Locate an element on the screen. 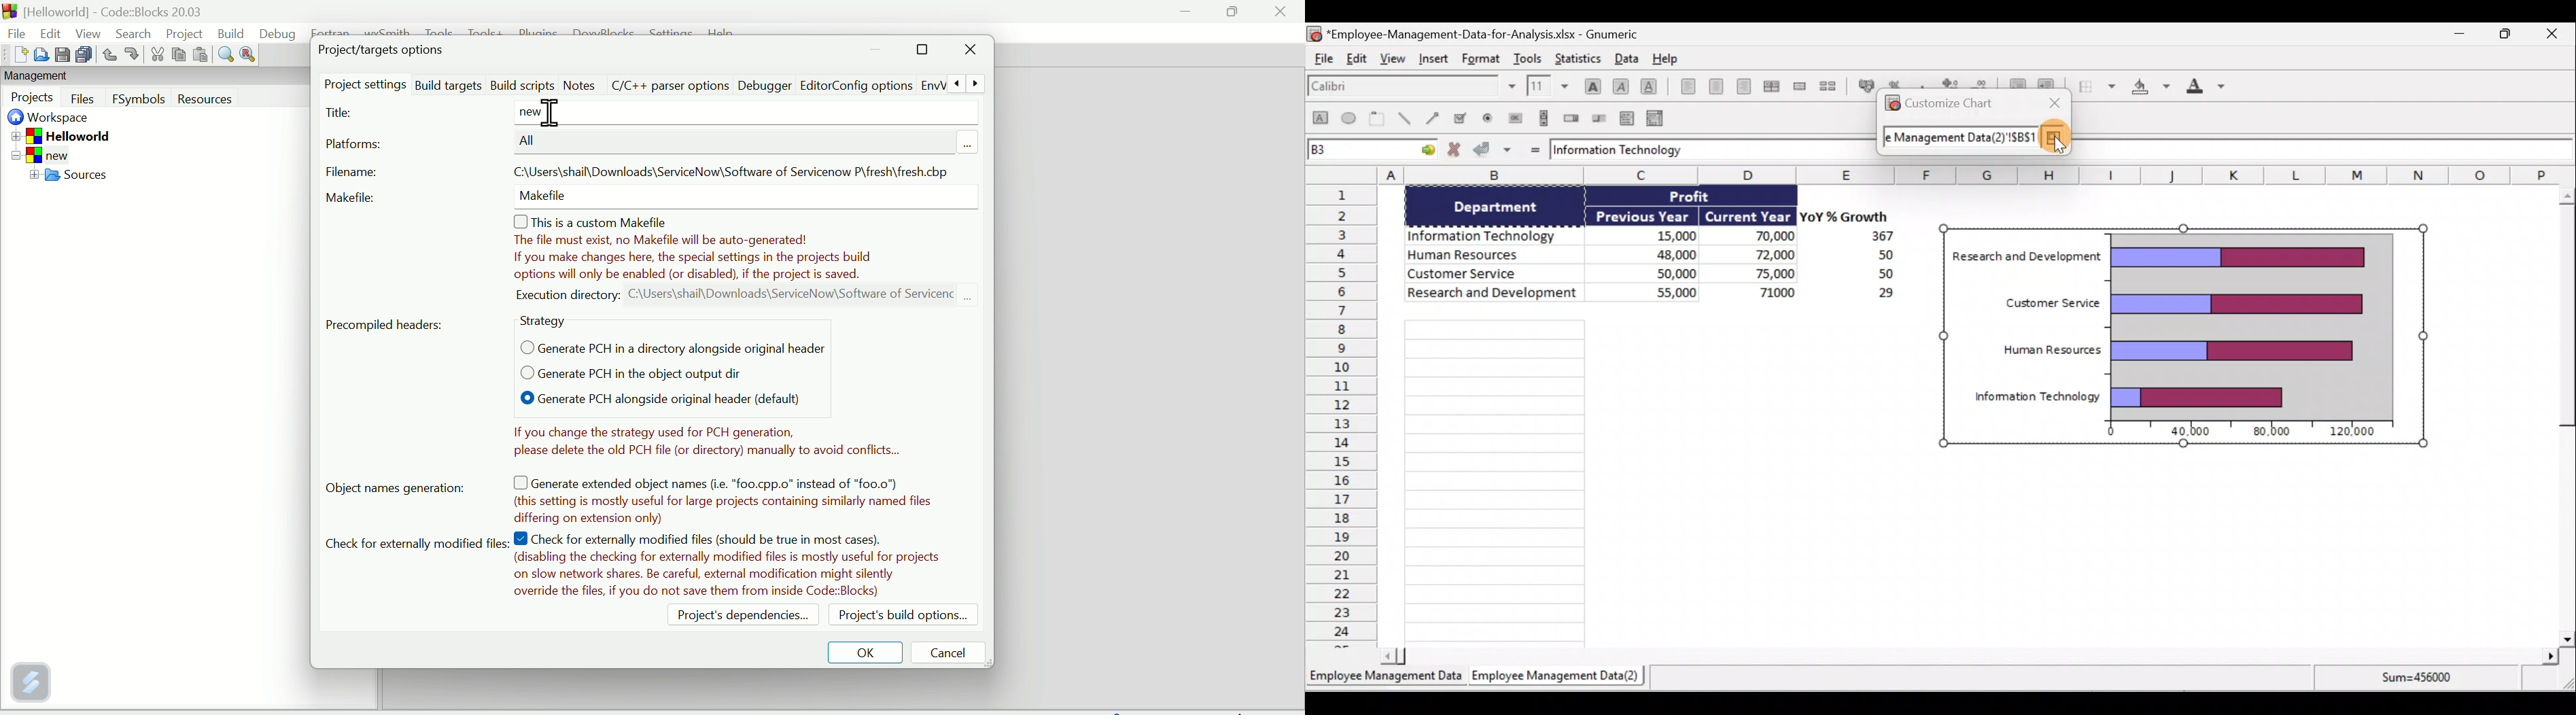 The height and width of the screenshot is (728, 2576). Create a rectangle object is located at coordinates (1318, 119).